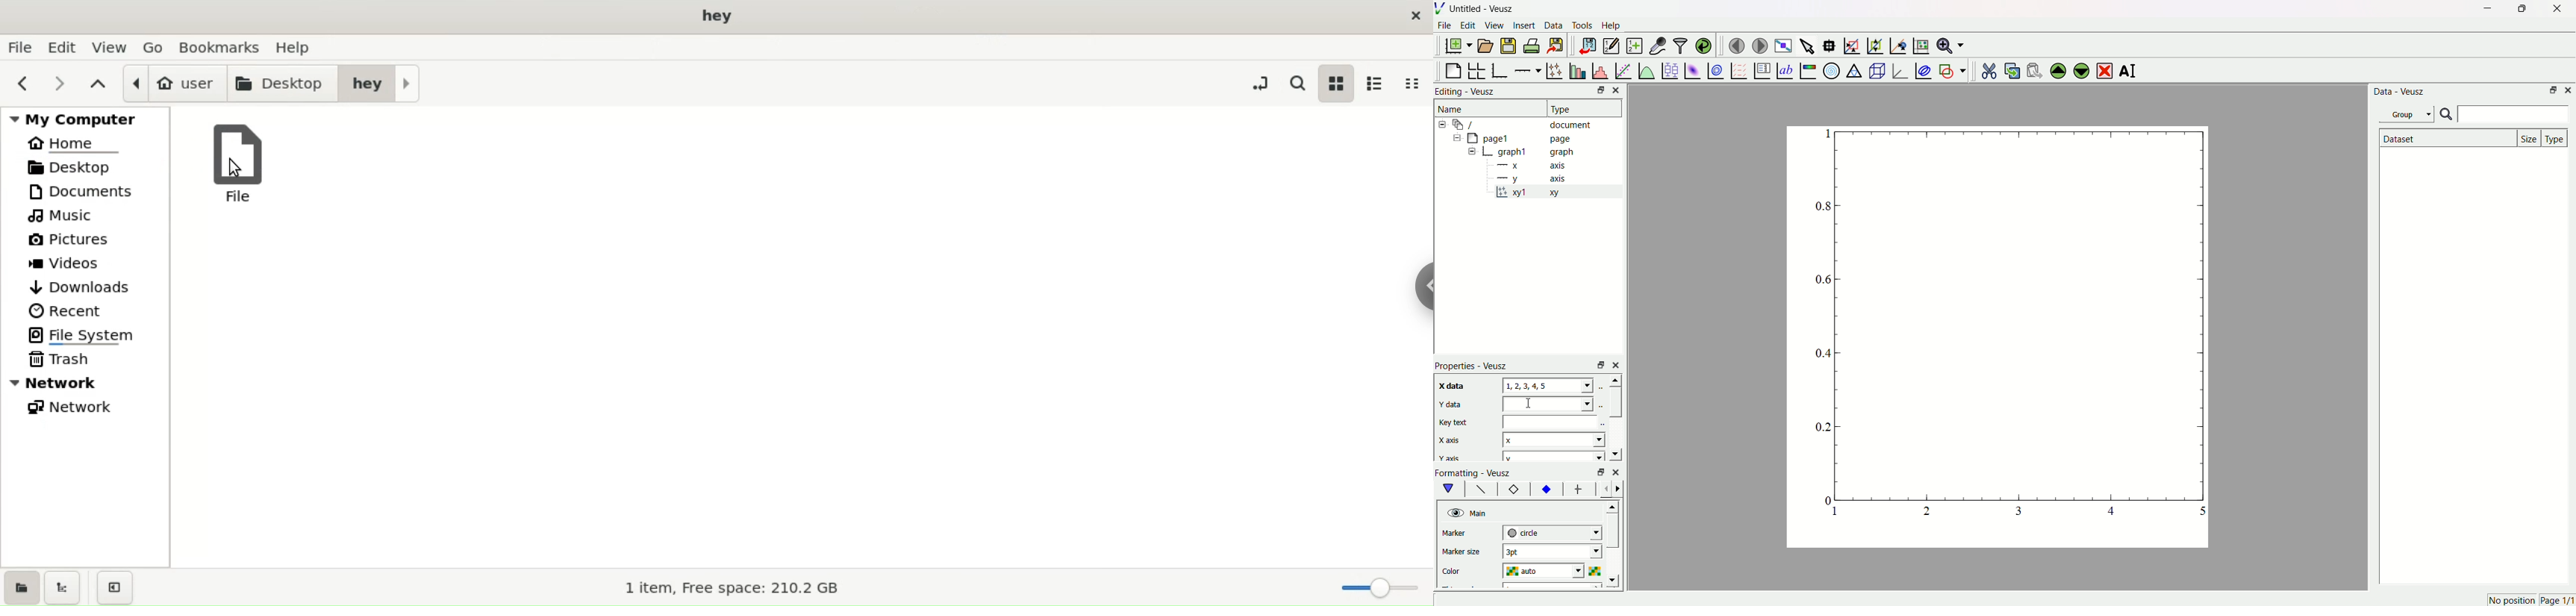 The image size is (2576, 616). I want to click on draw rectangle on zoom graph axes, so click(1852, 44).